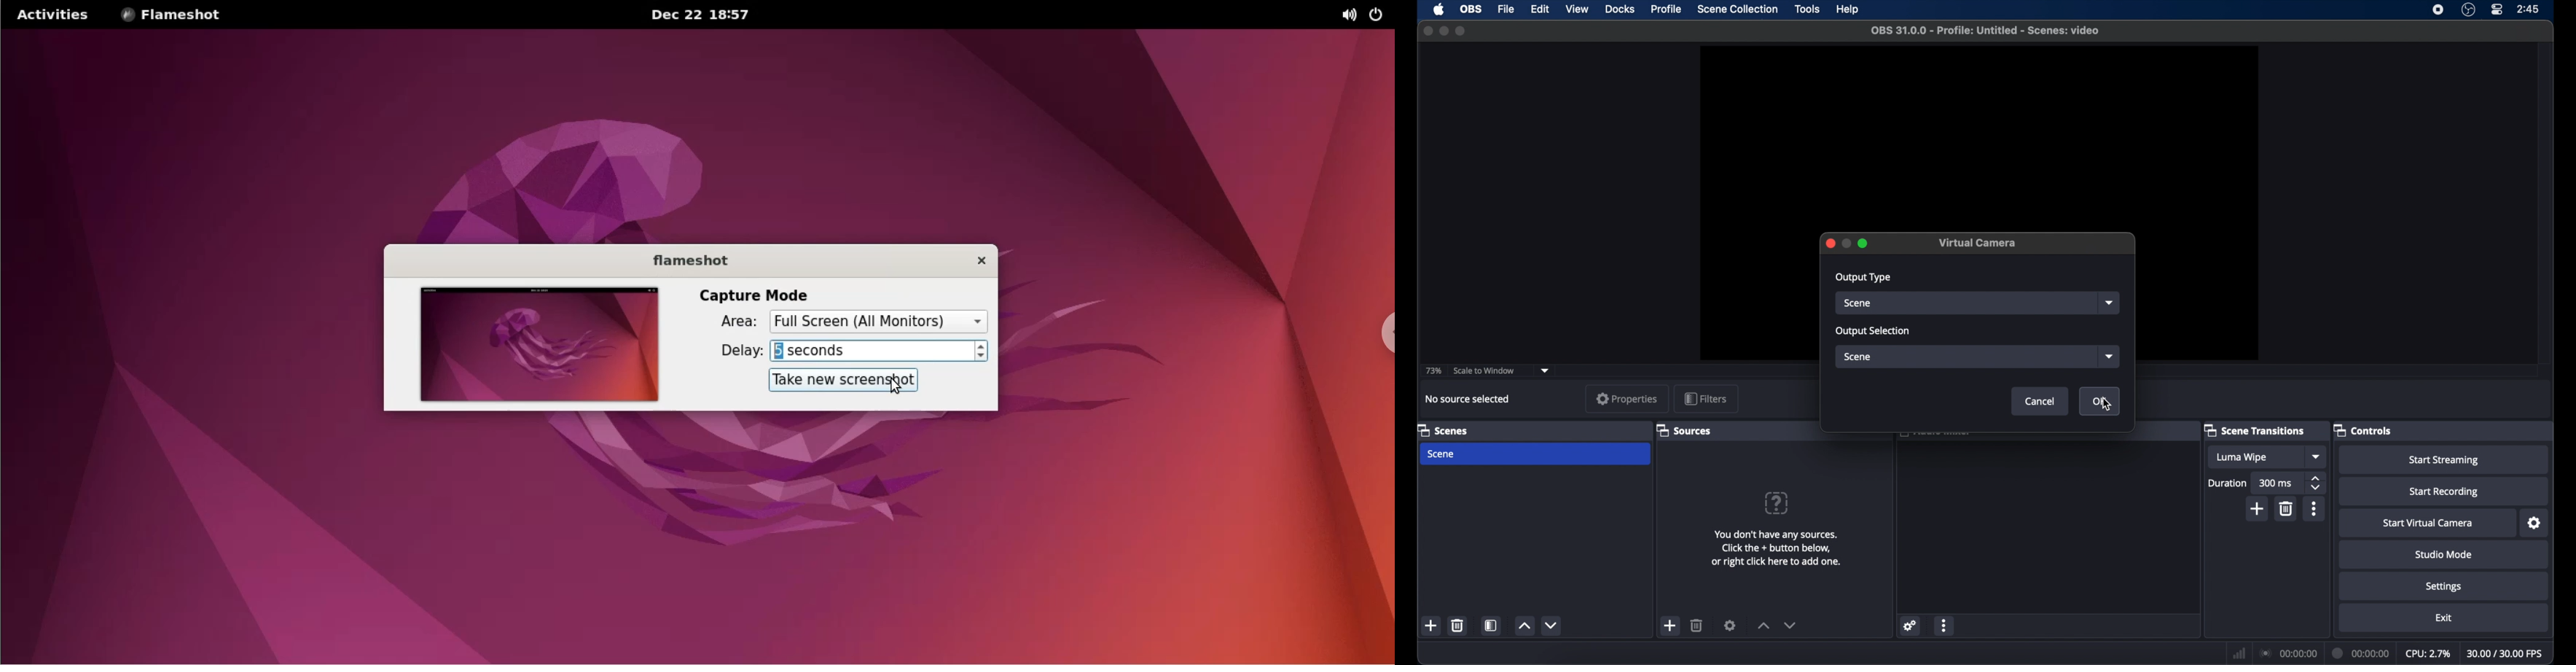 The width and height of the screenshot is (2576, 672). I want to click on no source selected, so click(1468, 398).